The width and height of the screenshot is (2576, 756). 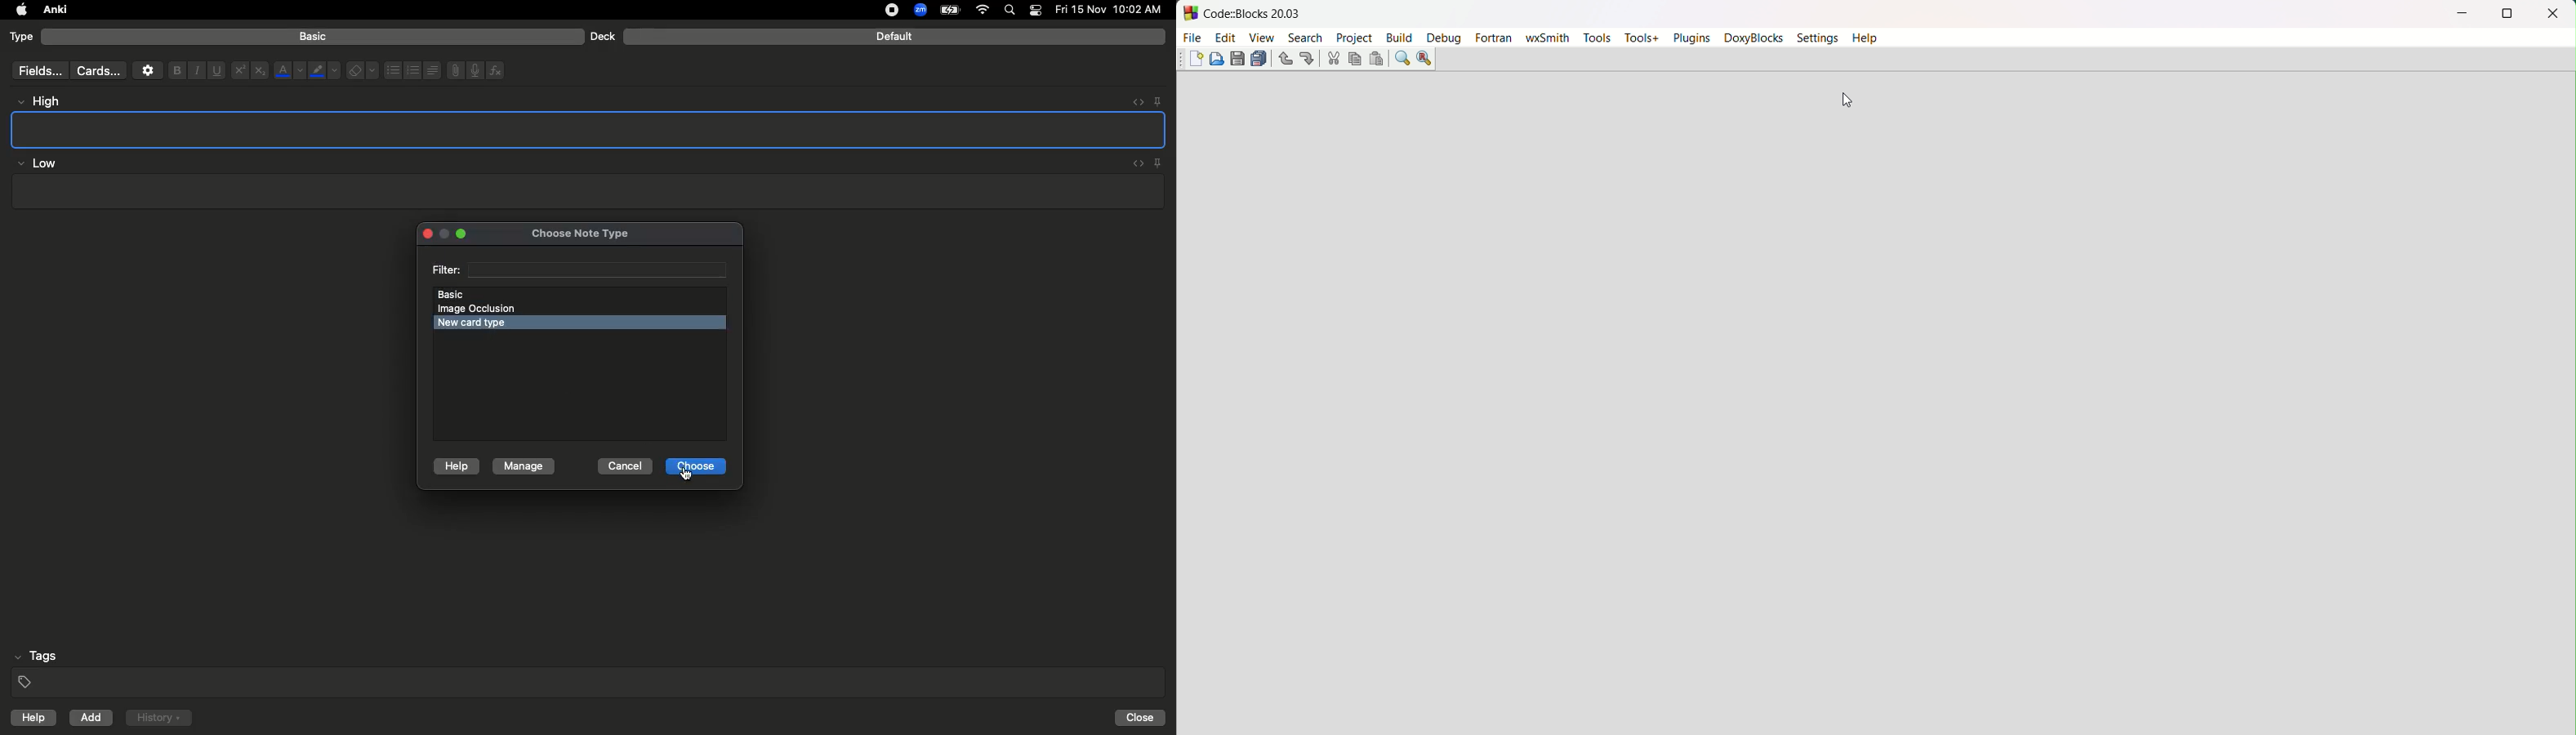 What do you see at coordinates (1307, 57) in the screenshot?
I see `redo` at bounding box center [1307, 57].